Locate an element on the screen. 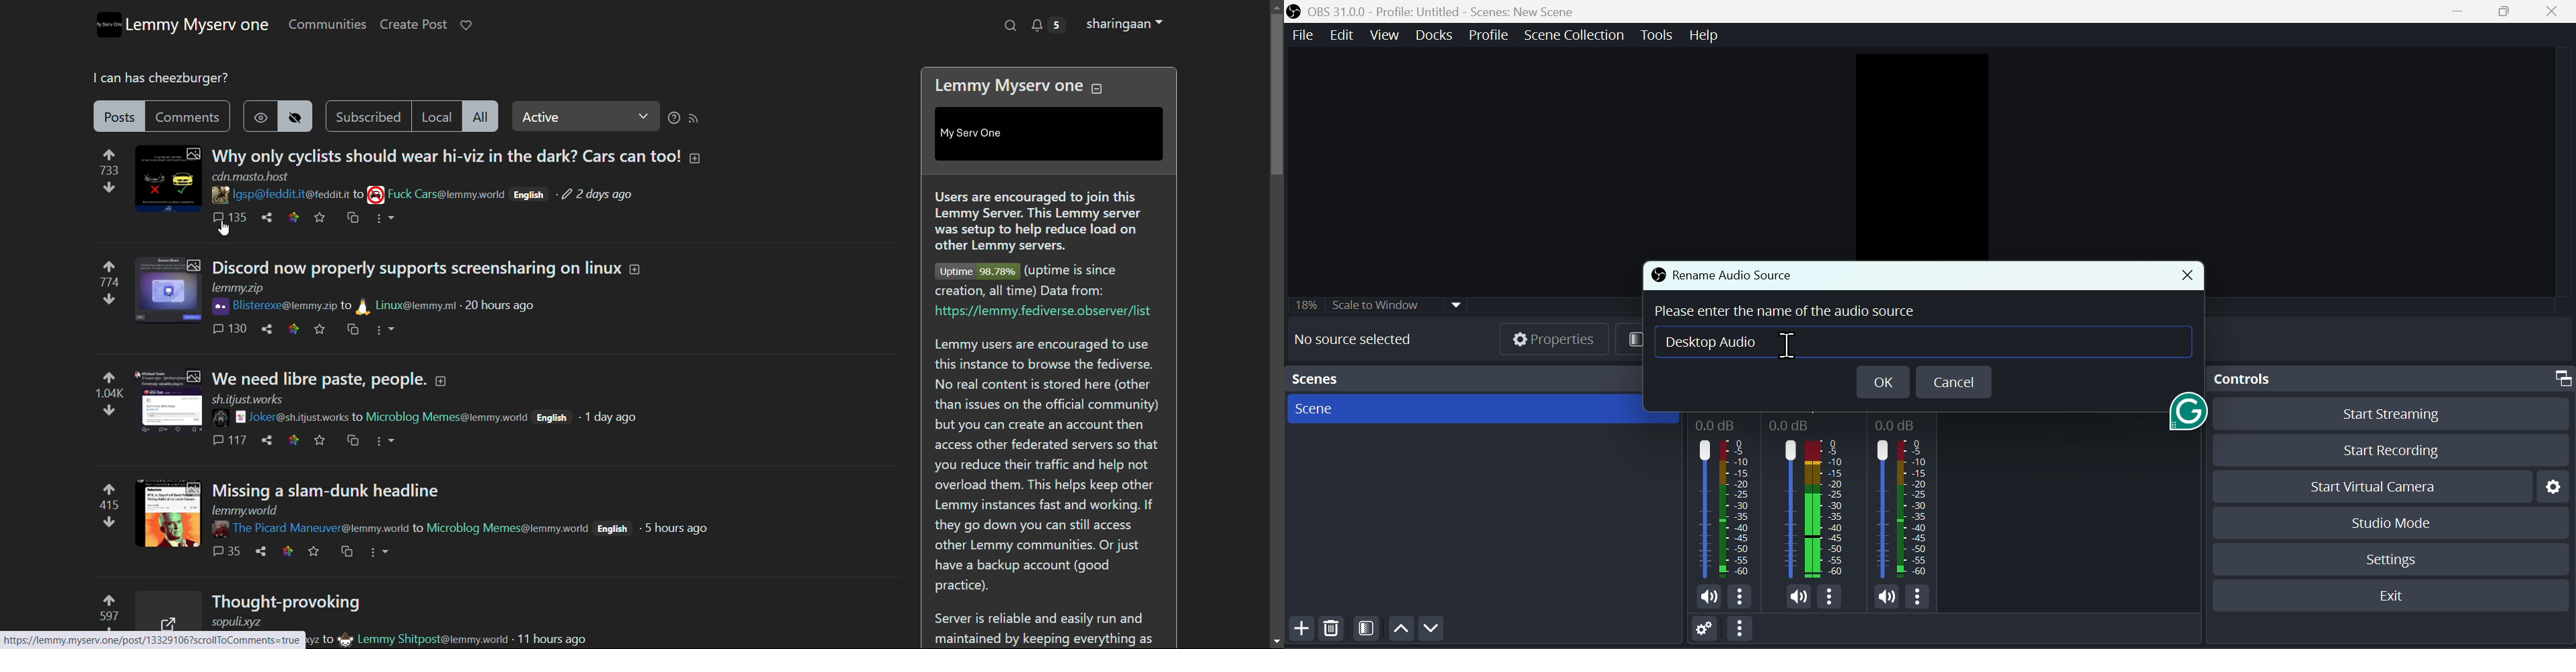 This screenshot has height=672, width=2576. Start streaming is located at coordinates (2382, 417).